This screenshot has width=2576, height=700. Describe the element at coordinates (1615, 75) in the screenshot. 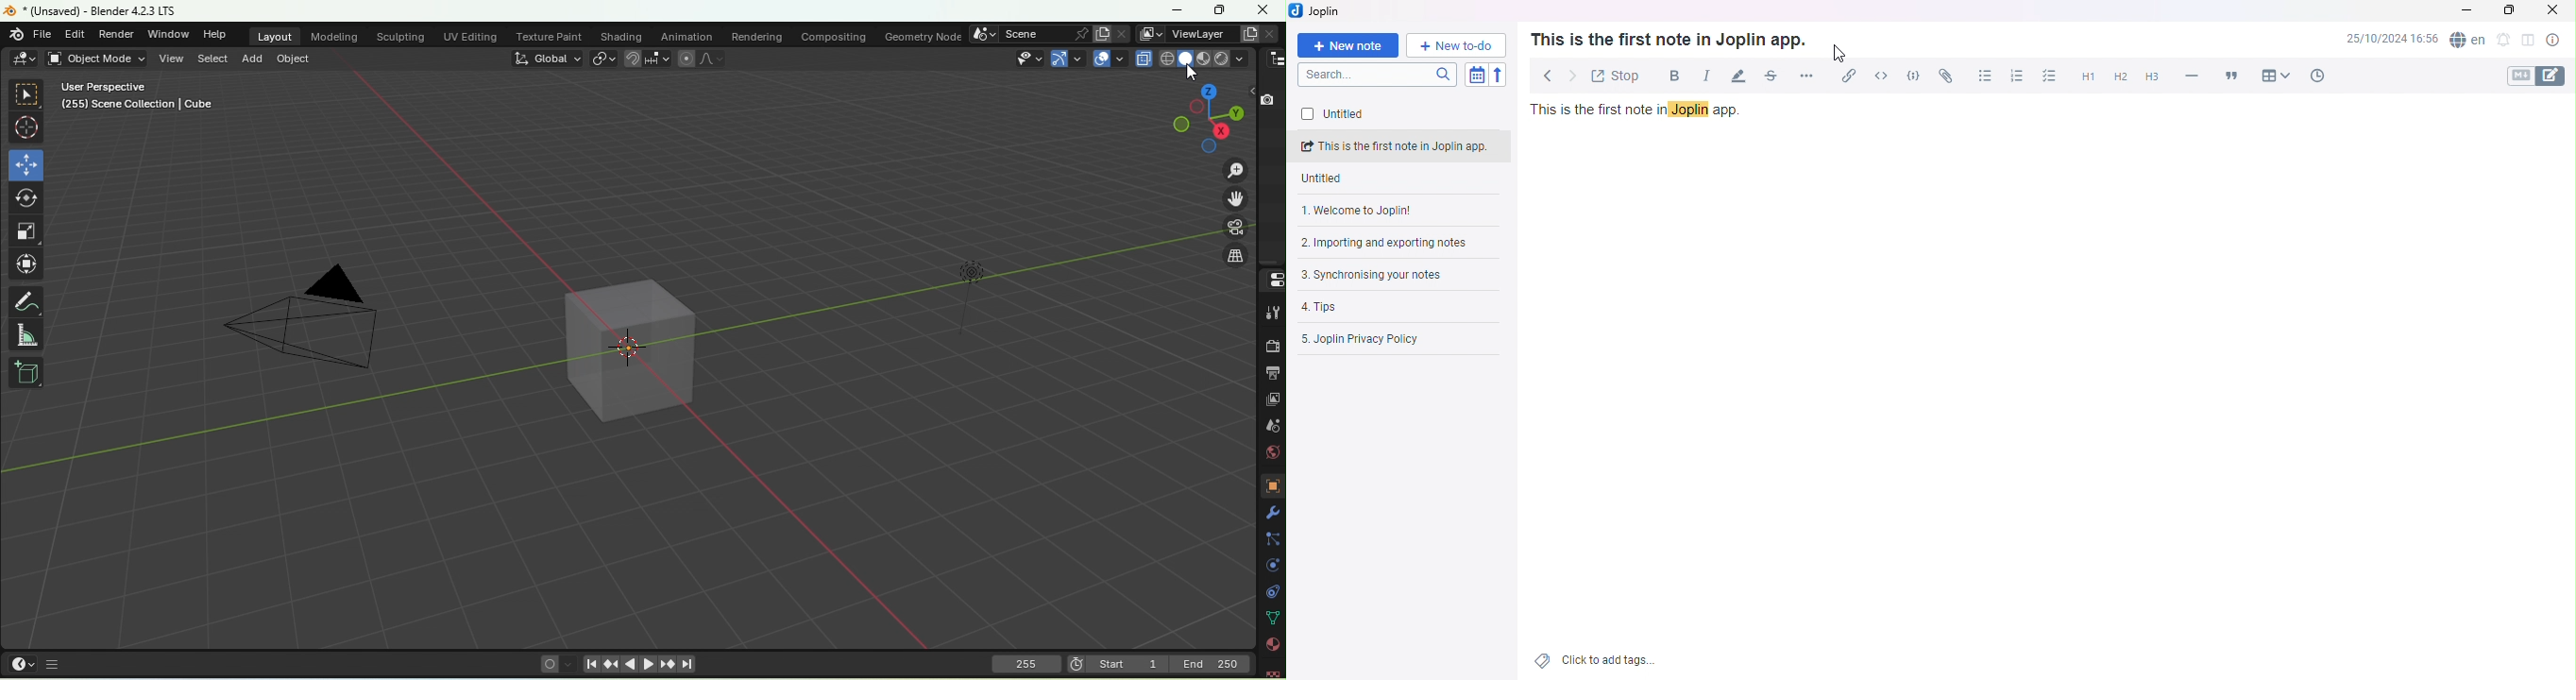

I see `Toggle external editing` at that location.